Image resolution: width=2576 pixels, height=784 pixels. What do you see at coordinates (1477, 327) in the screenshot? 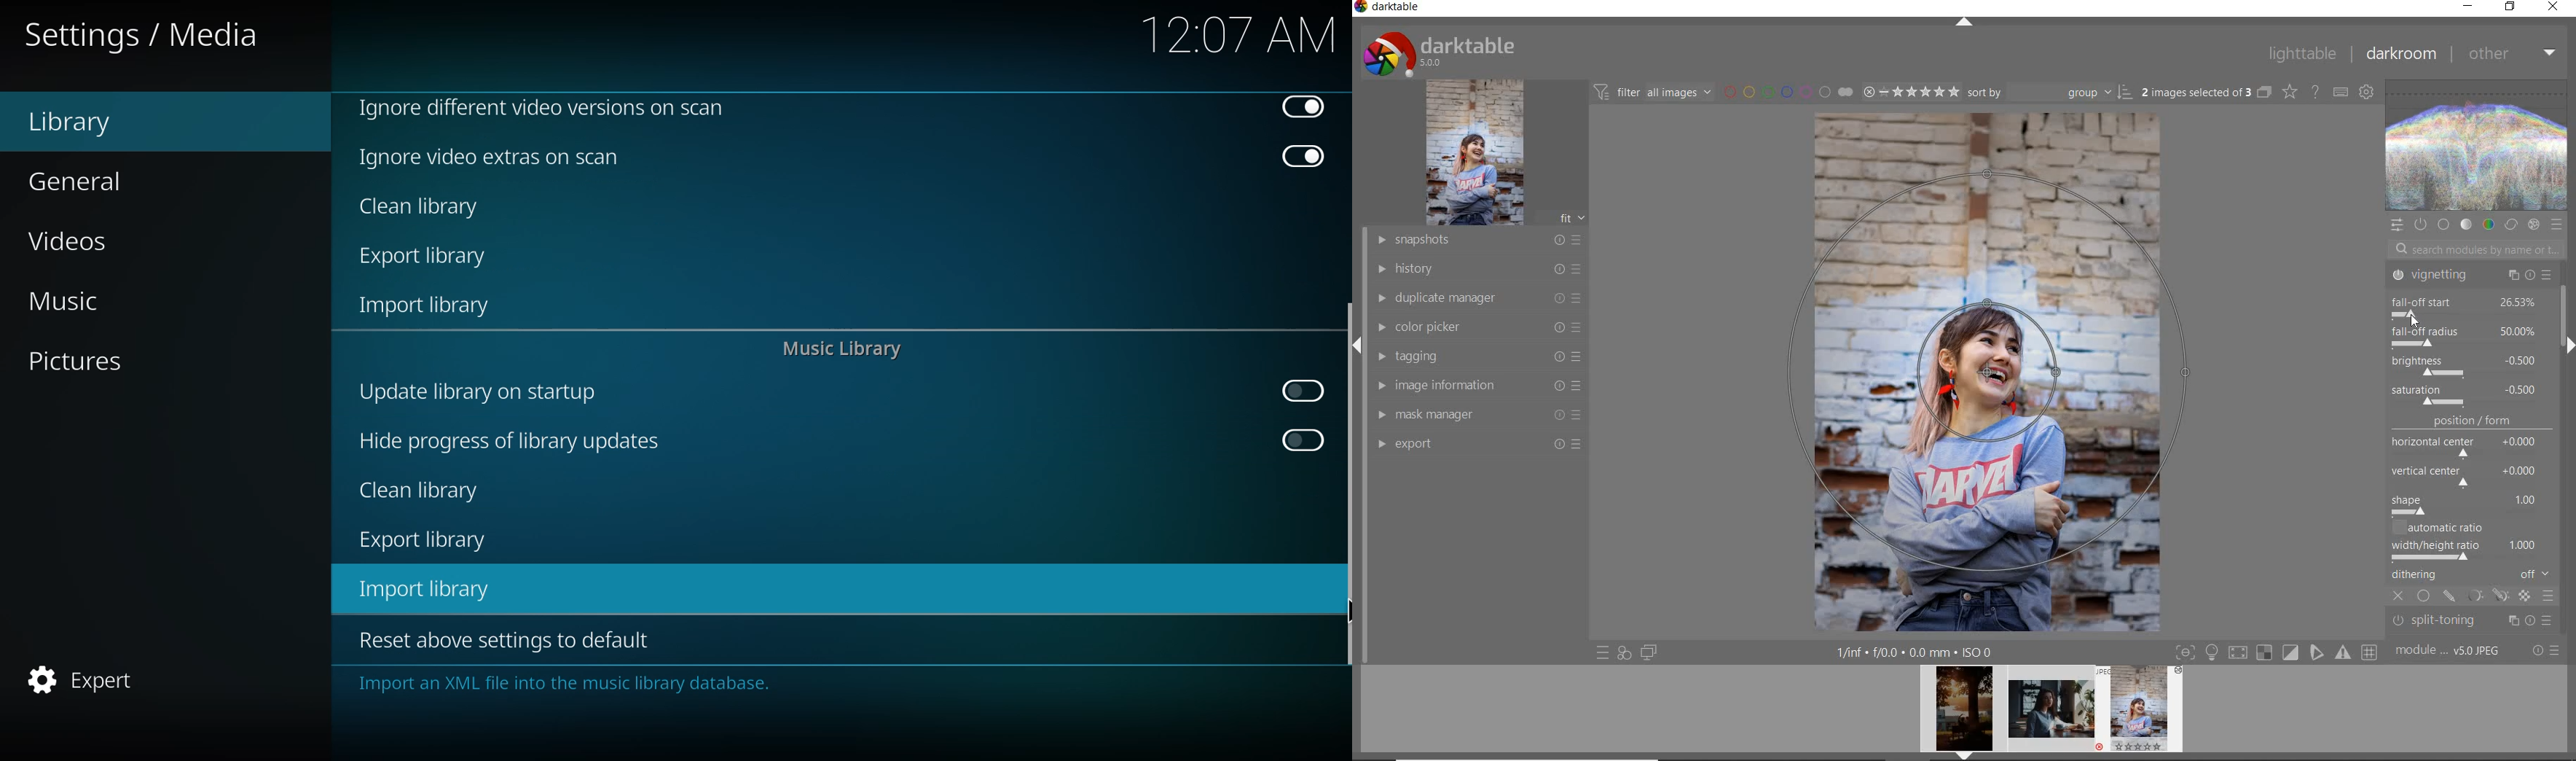
I see `color picker` at bounding box center [1477, 327].